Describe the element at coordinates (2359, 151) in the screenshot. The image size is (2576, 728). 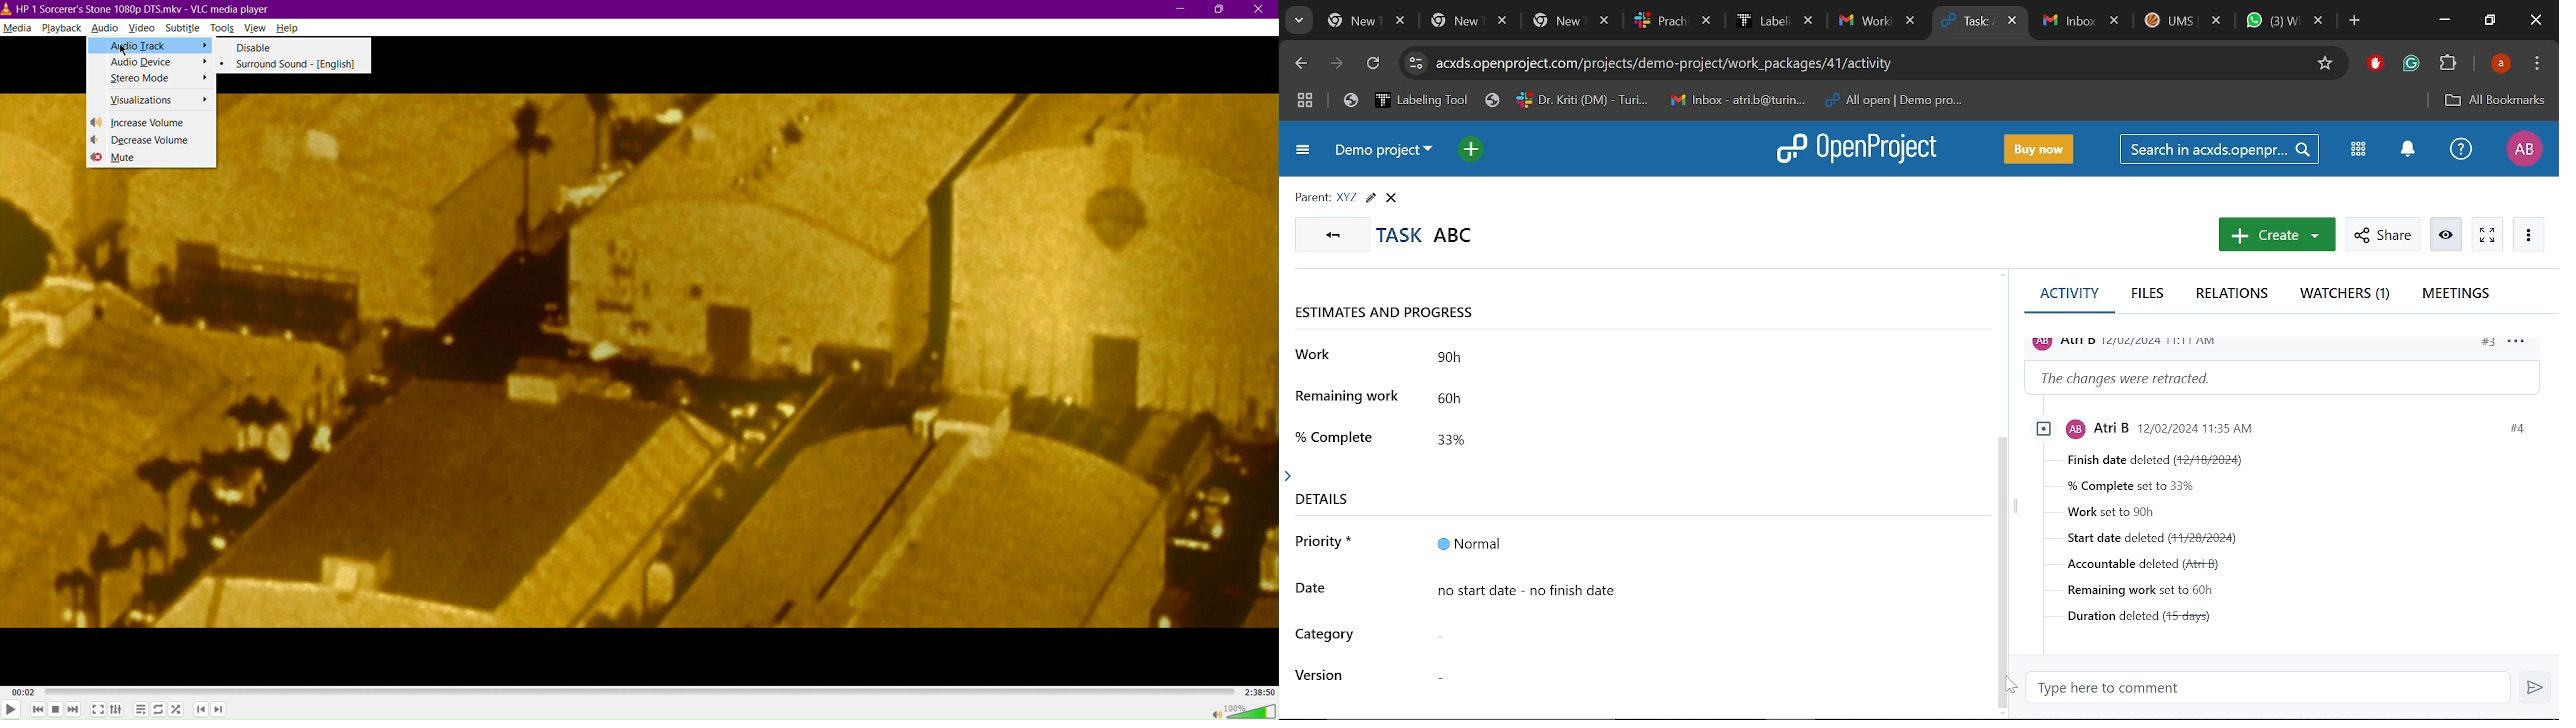
I see `Modules` at that location.